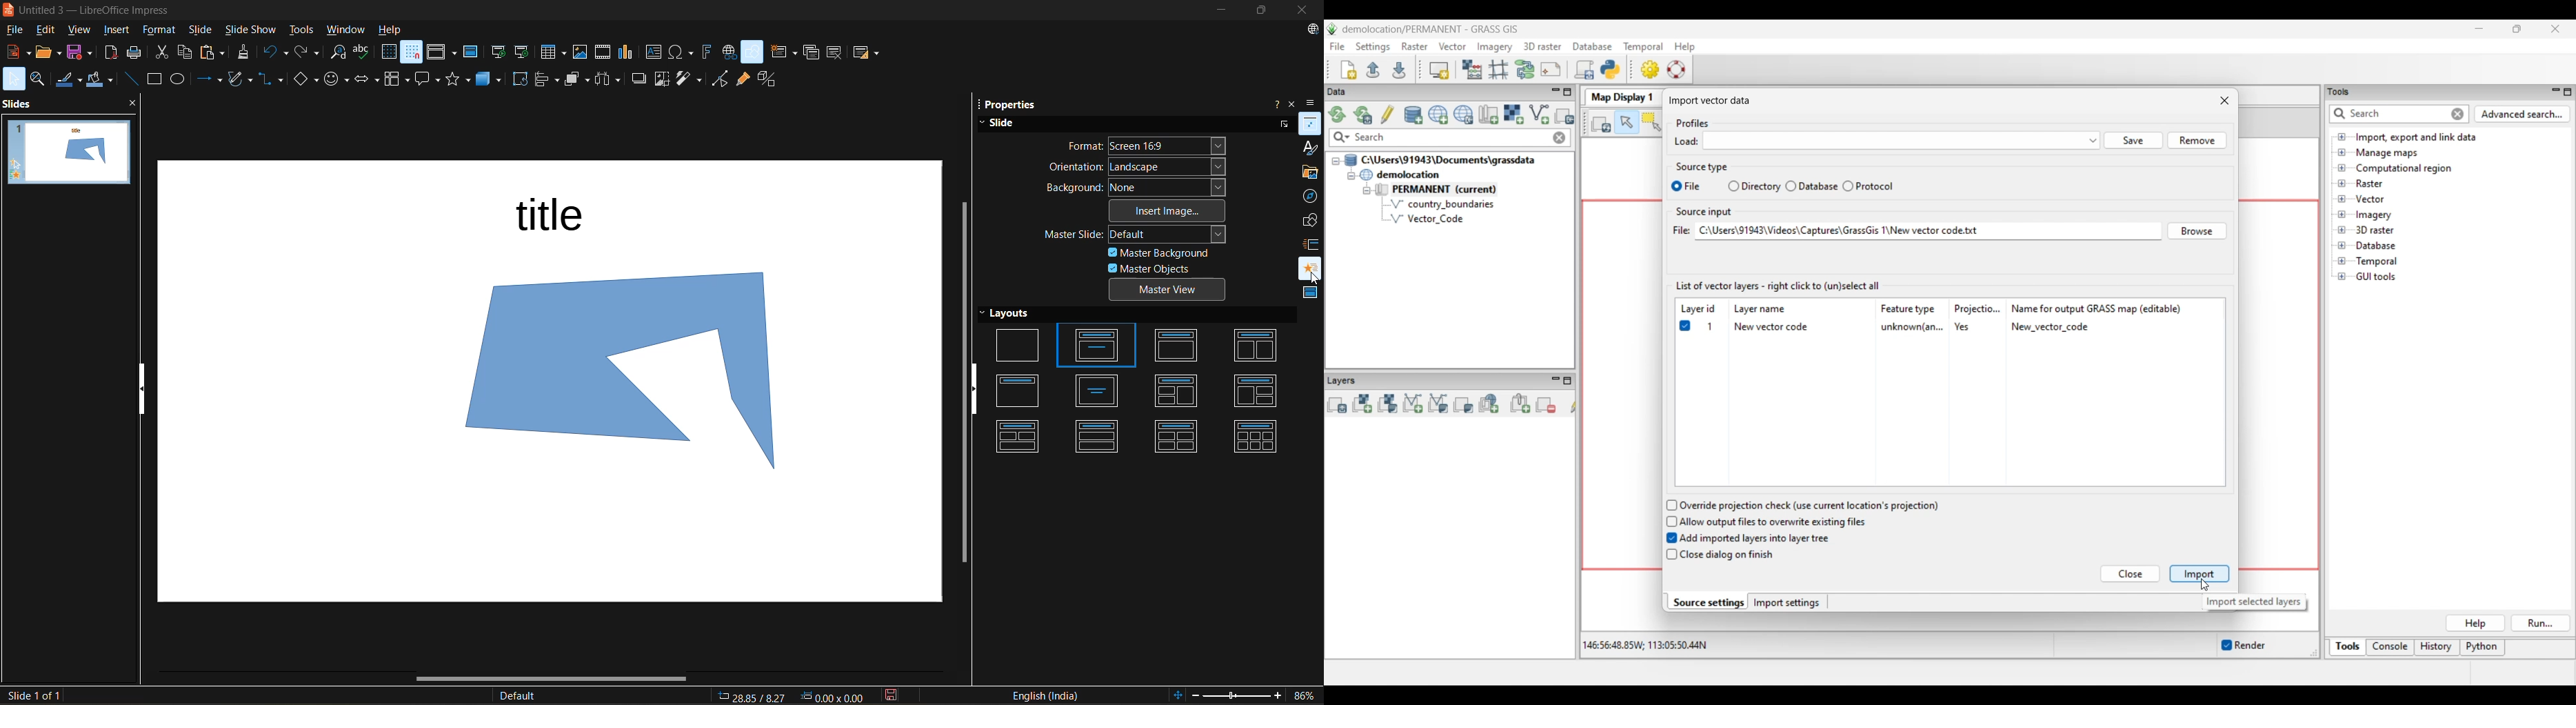  What do you see at coordinates (338, 53) in the screenshot?
I see `find and replace` at bounding box center [338, 53].